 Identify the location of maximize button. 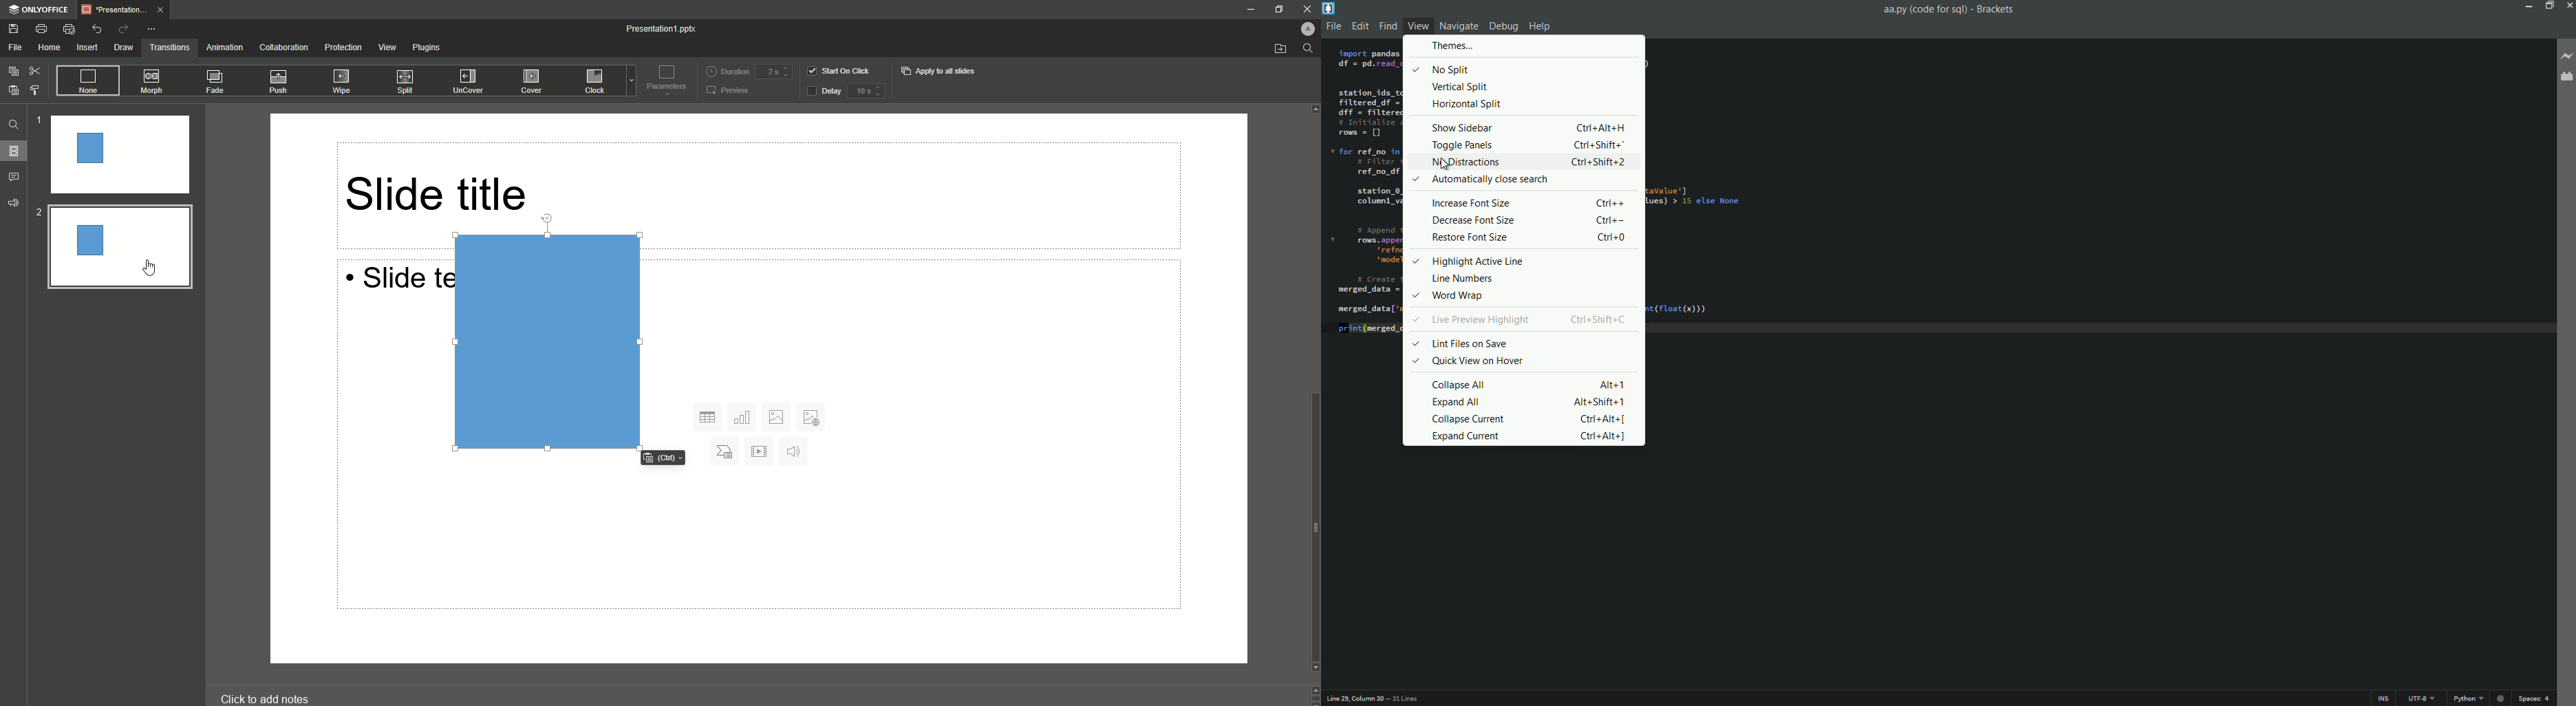
(2547, 5).